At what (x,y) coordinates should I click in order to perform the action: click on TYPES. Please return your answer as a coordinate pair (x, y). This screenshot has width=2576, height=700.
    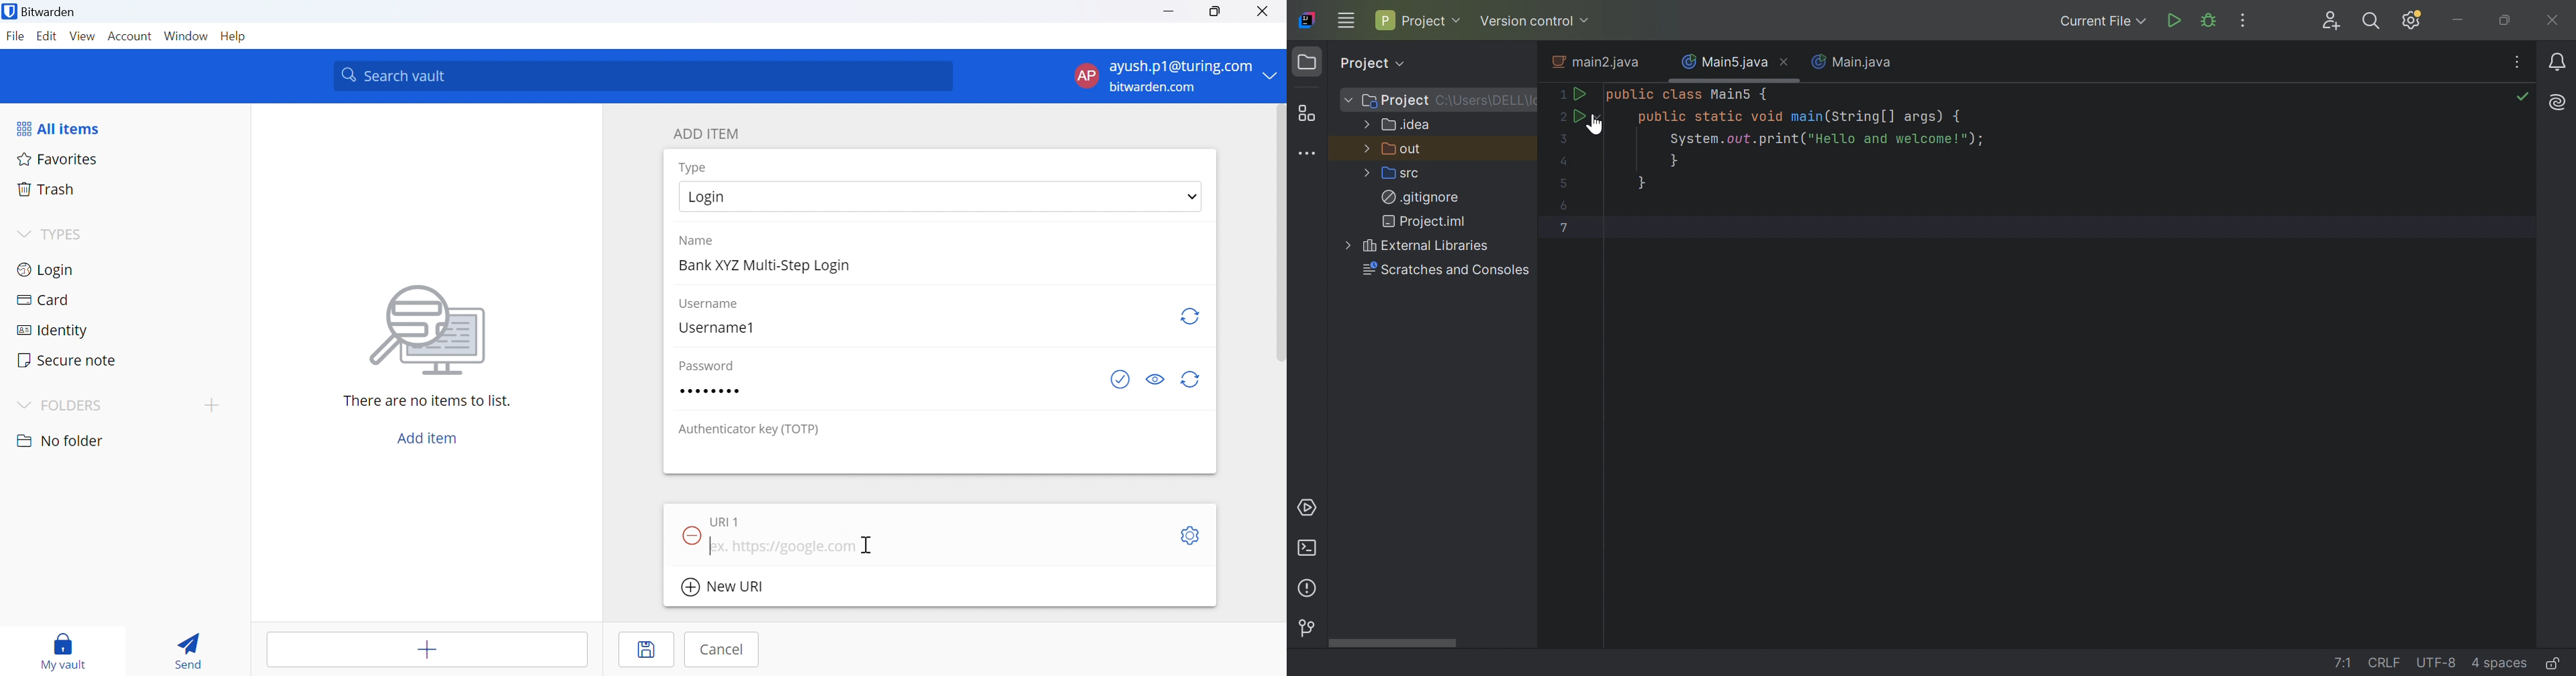
    Looking at the image, I should click on (66, 235).